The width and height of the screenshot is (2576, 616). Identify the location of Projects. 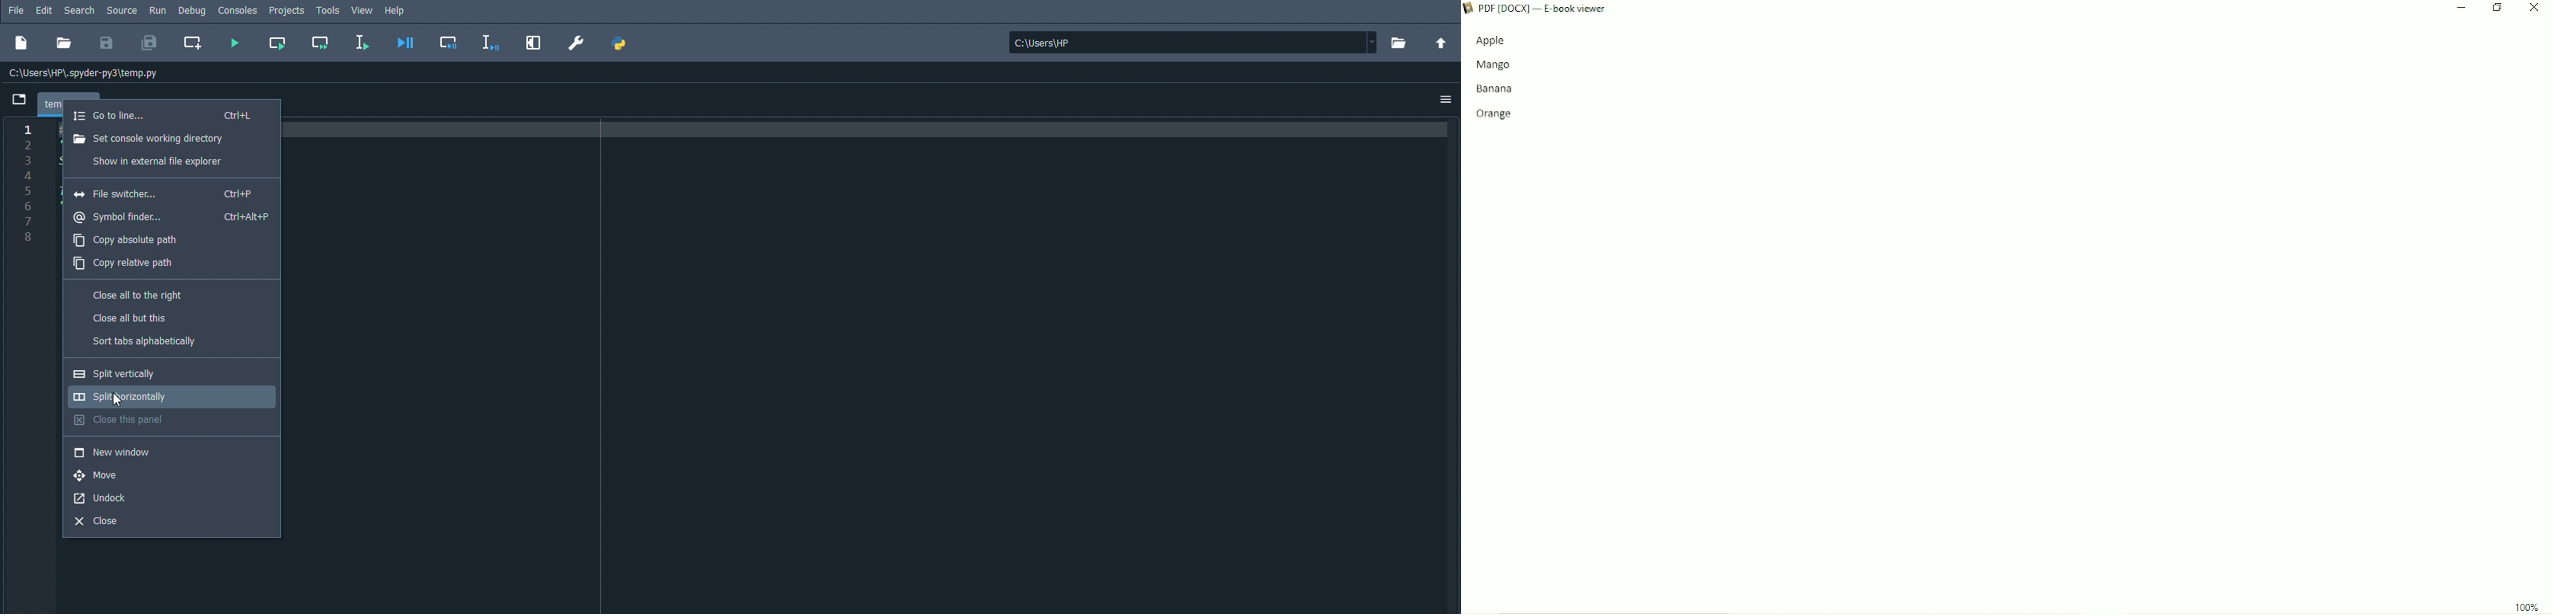
(287, 11).